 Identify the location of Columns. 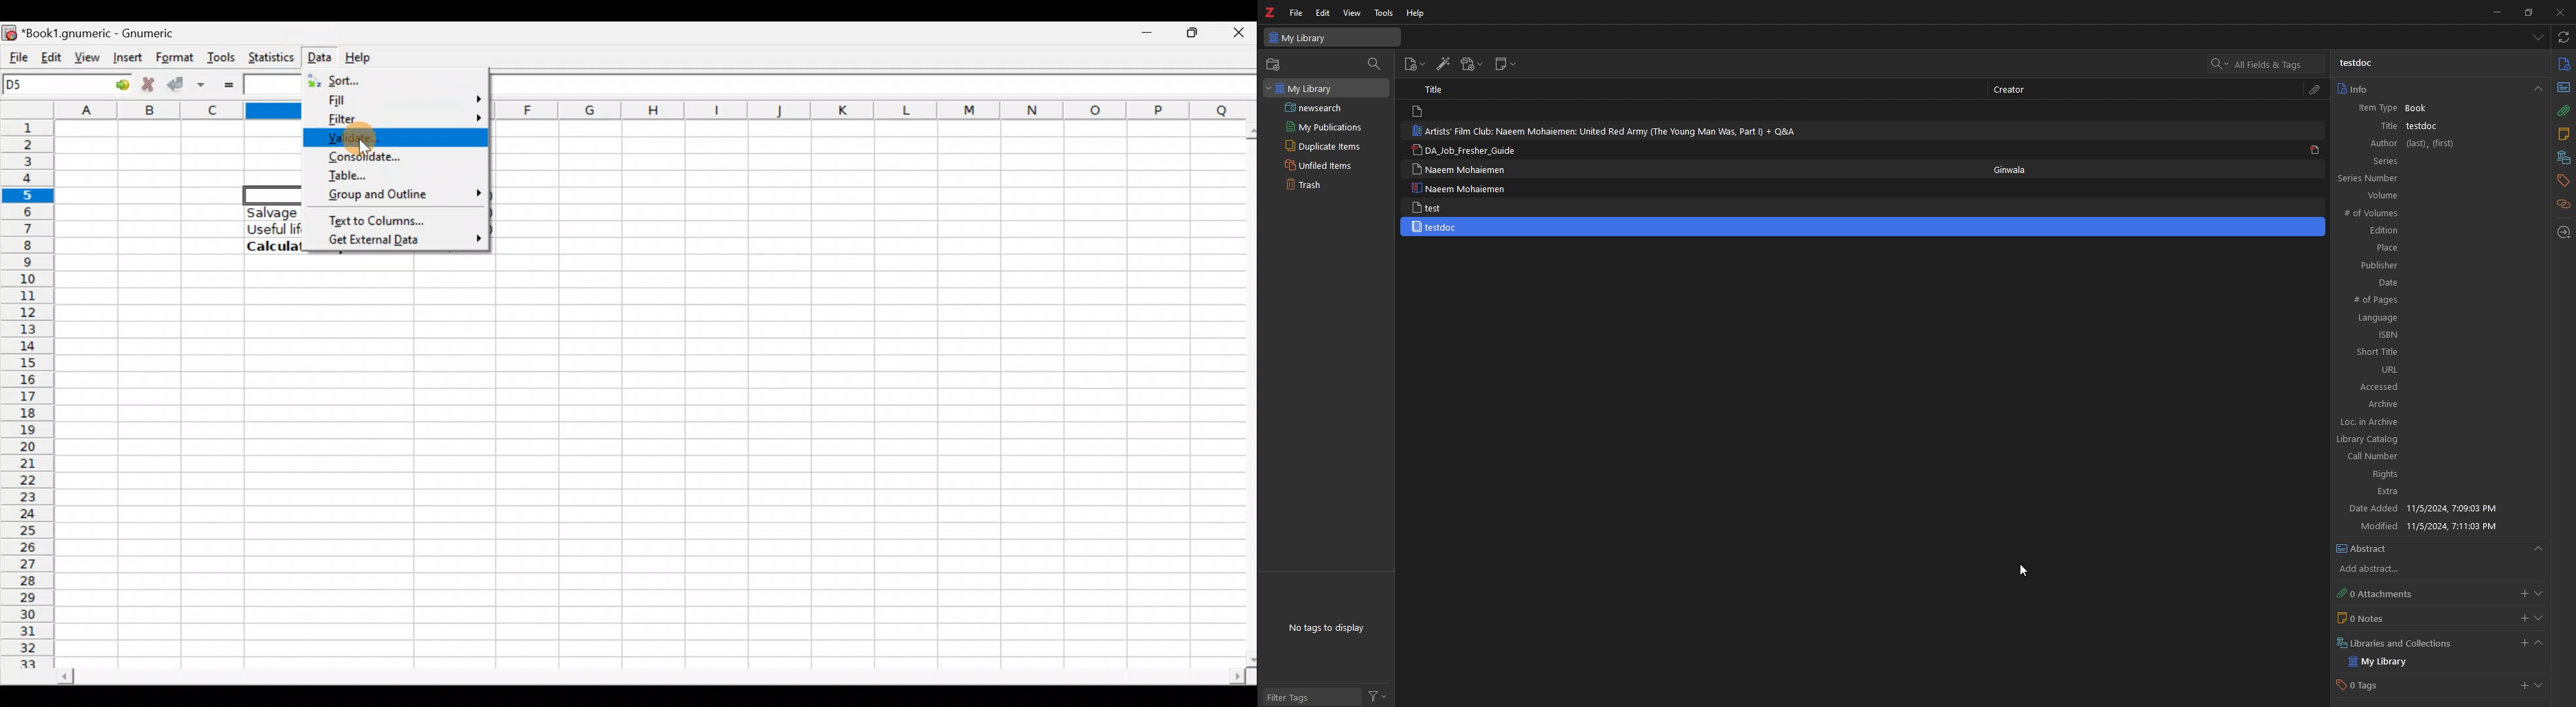
(874, 111).